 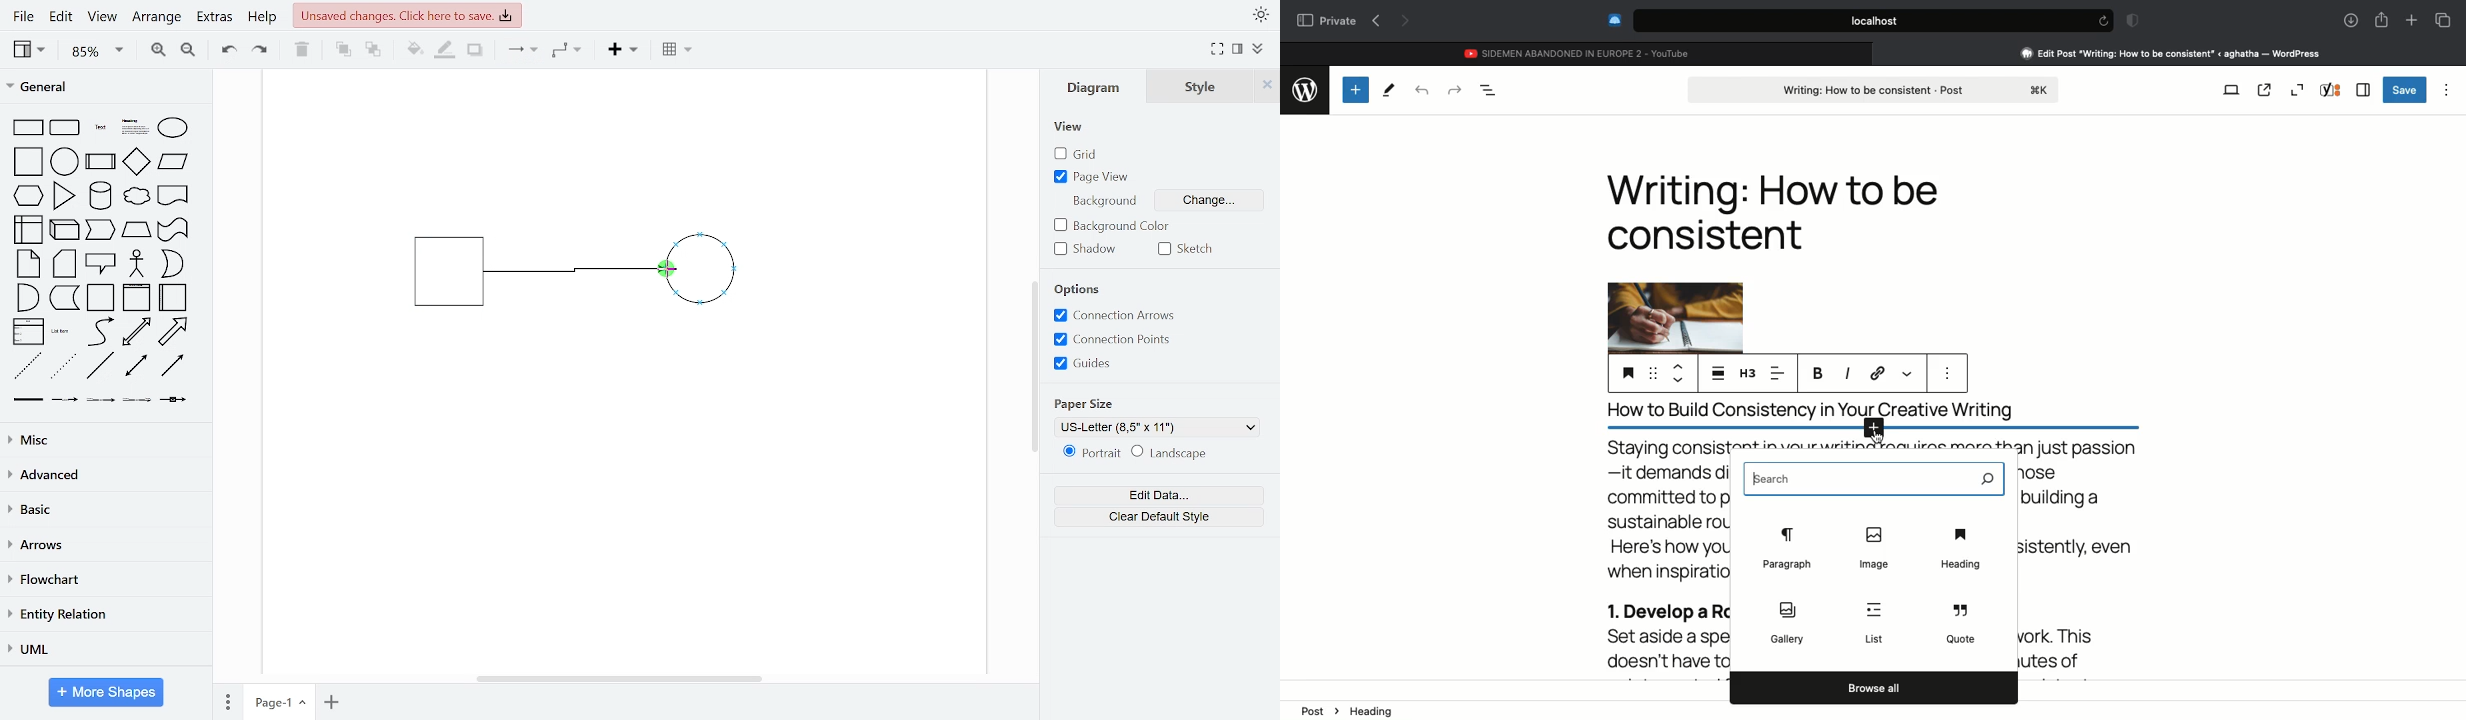 I want to click on waypoints, so click(x=572, y=50).